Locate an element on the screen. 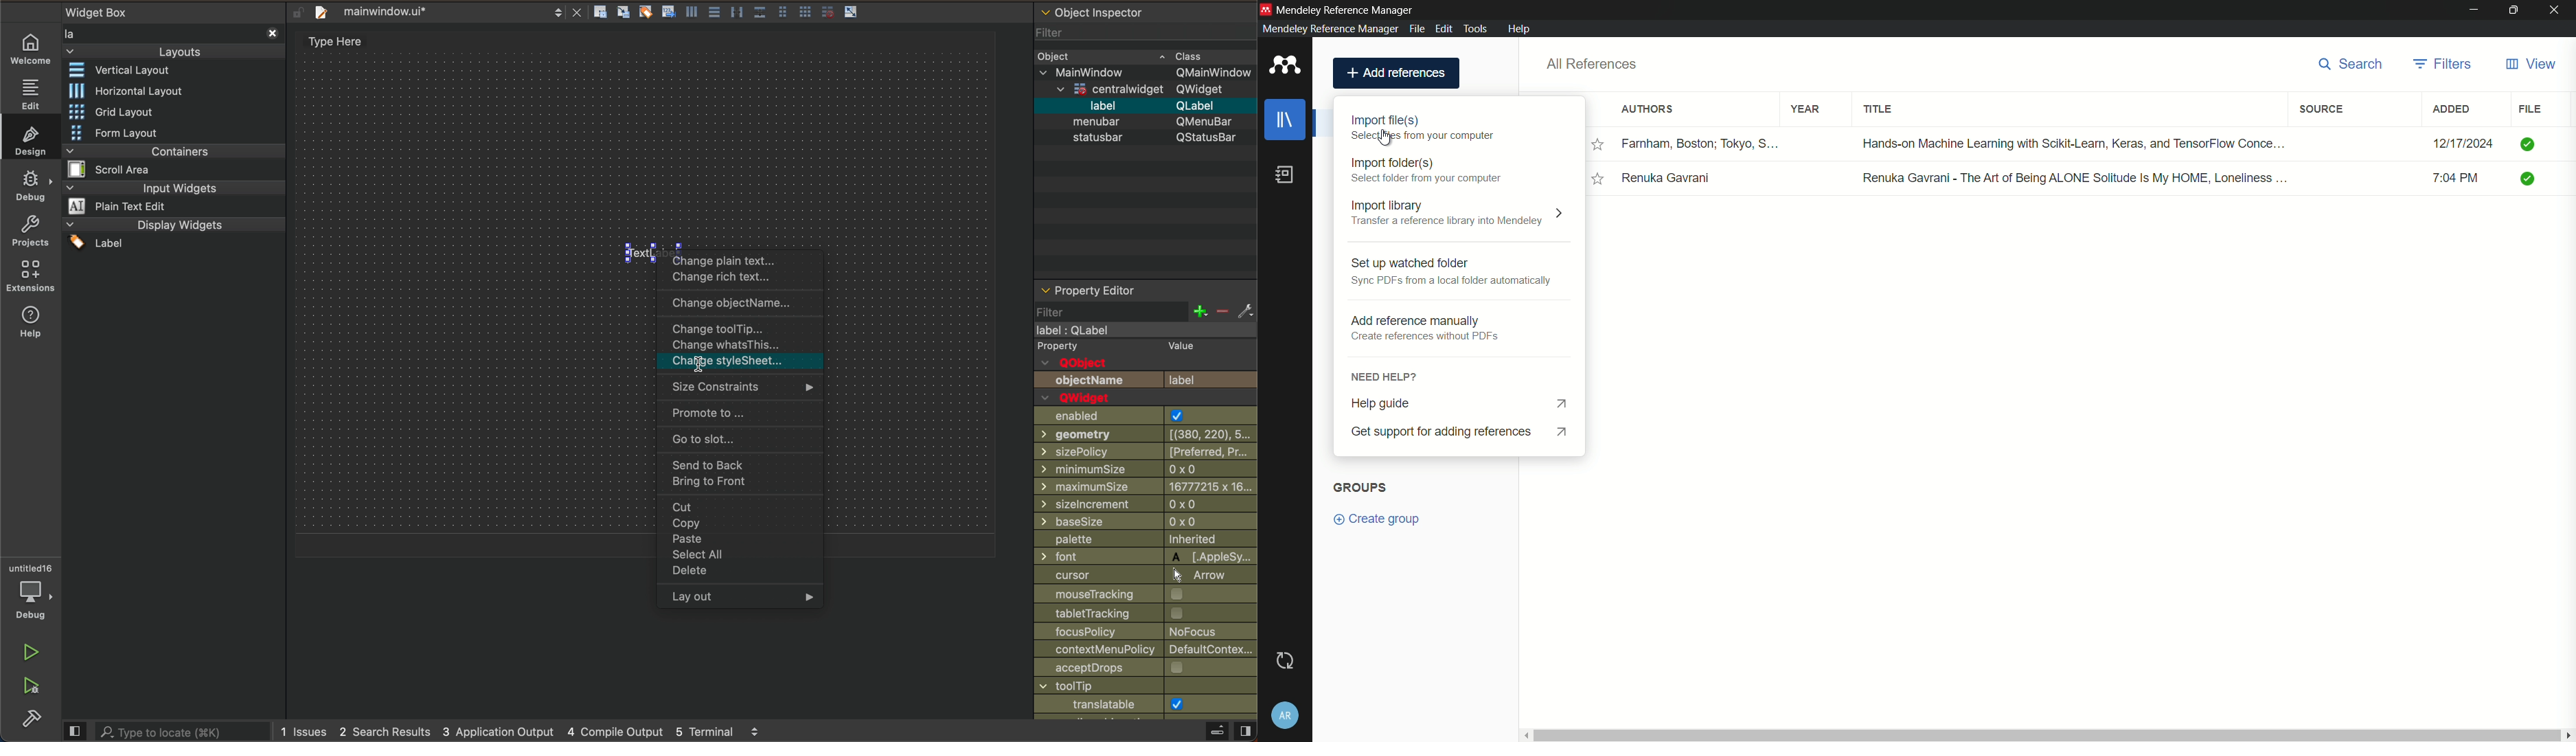 This screenshot has width=2576, height=756. size policy is located at coordinates (1146, 453).